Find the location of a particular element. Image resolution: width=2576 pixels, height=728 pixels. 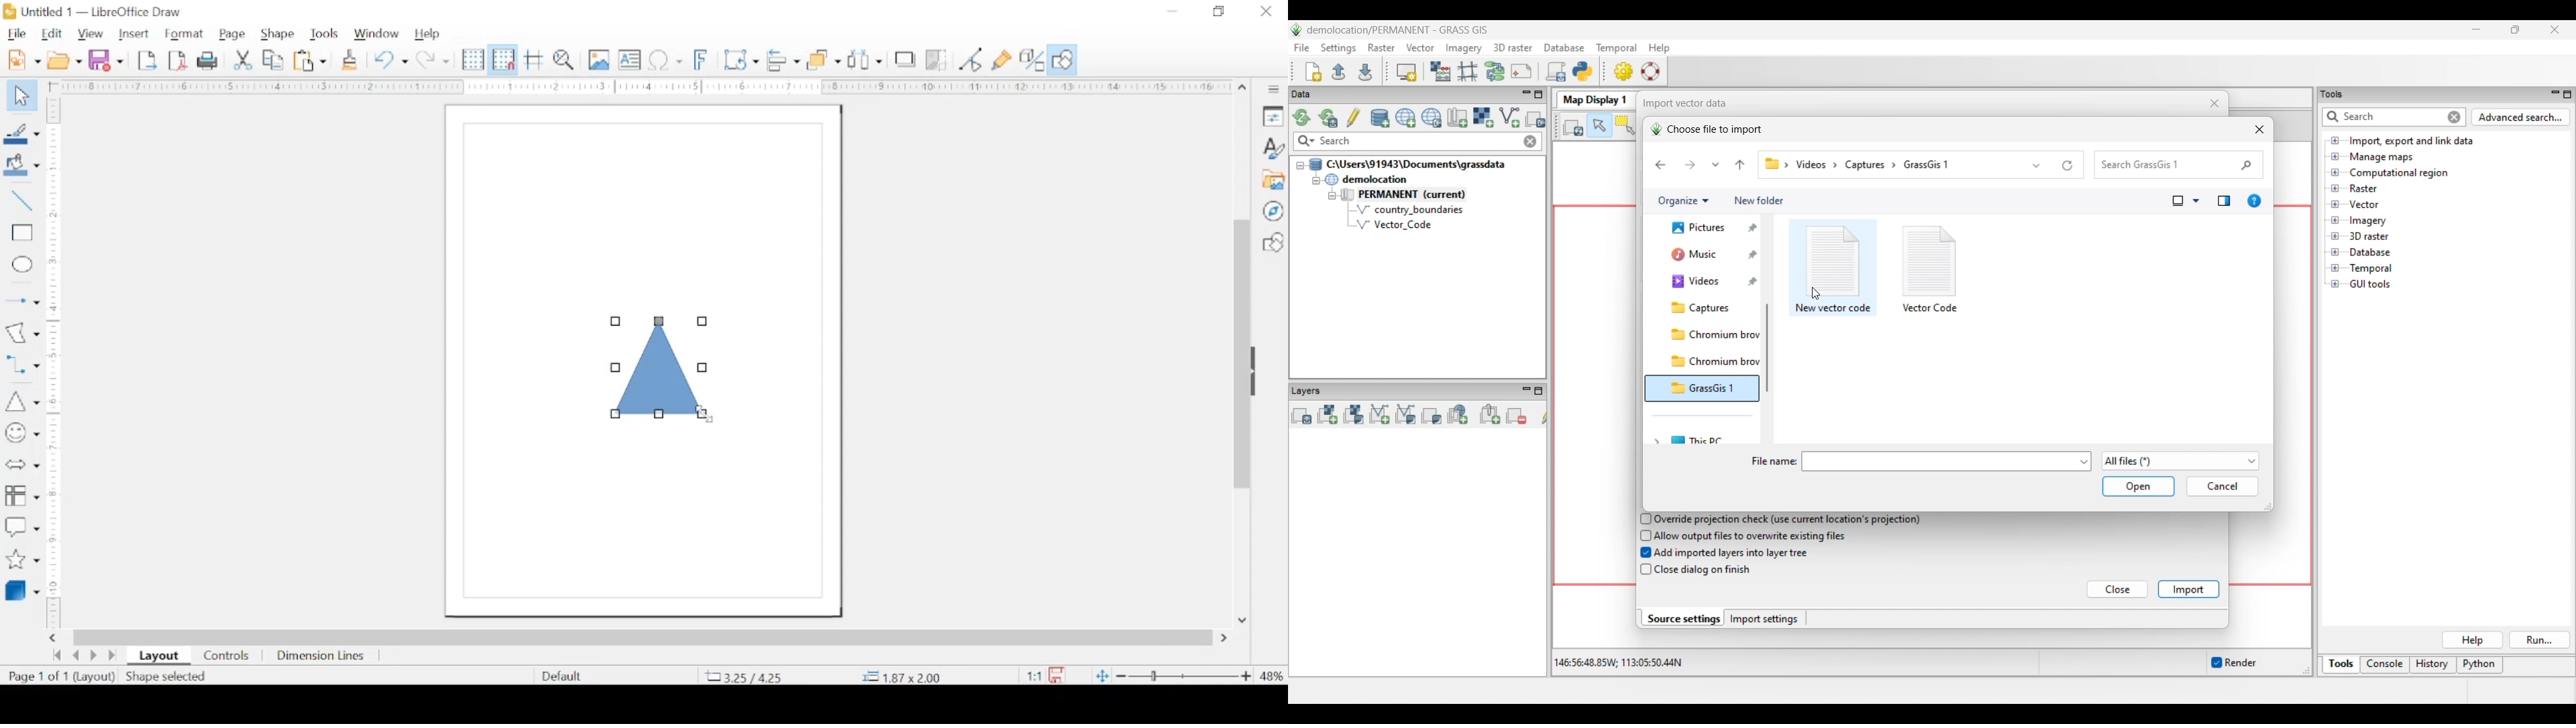

show gluepoint functions is located at coordinates (1002, 60).